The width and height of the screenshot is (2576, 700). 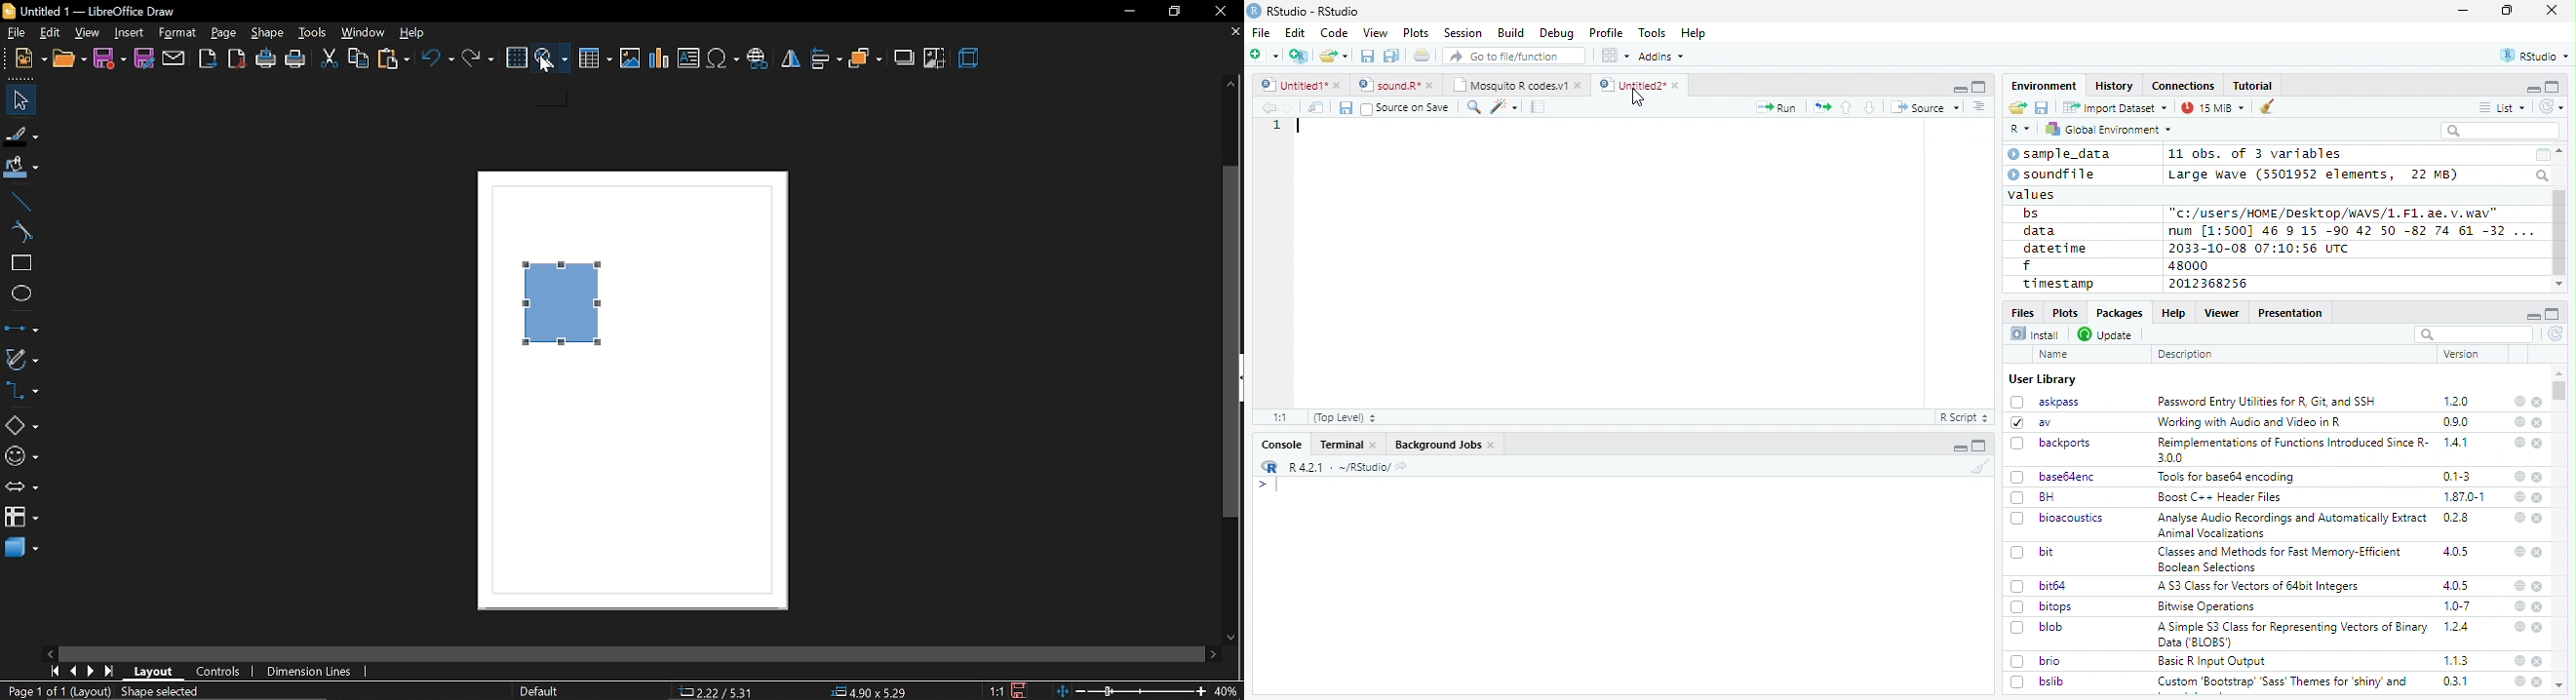 What do you see at coordinates (2043, 231) in the screenshot?
I see `data` at bounding box center [2043, 231].